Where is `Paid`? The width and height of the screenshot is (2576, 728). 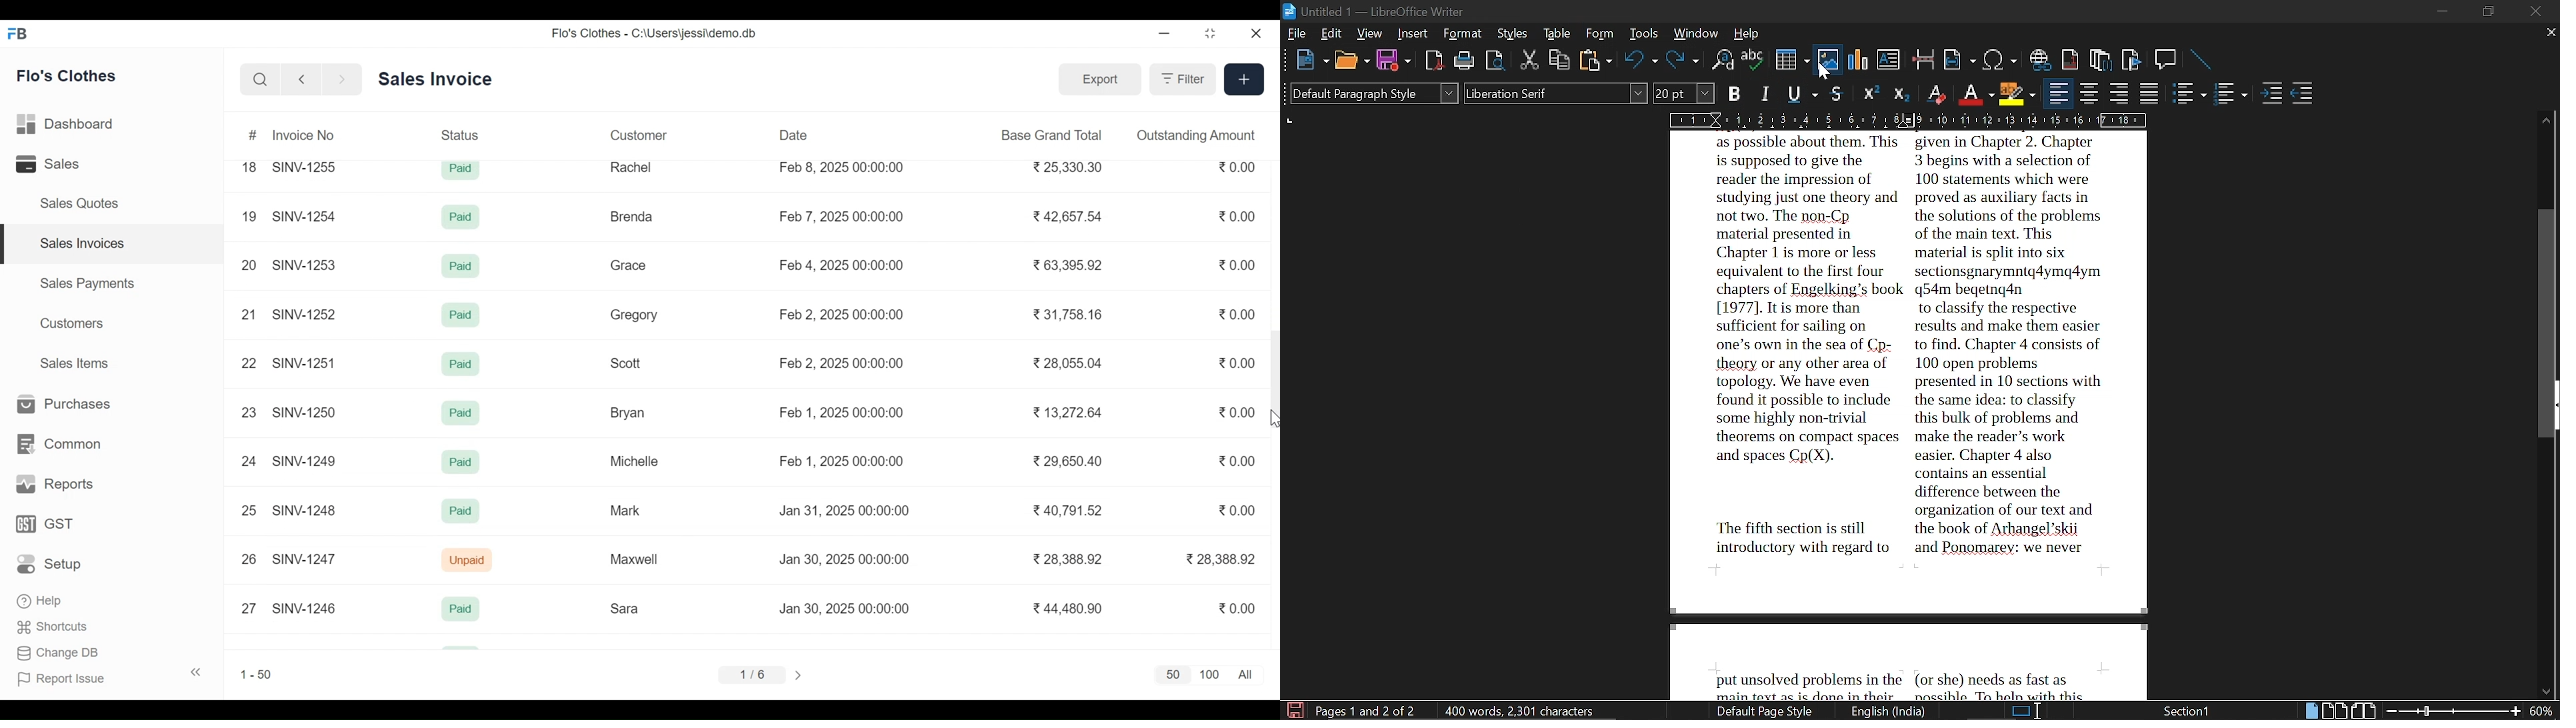
Paid is located at coordinates (463, 267).